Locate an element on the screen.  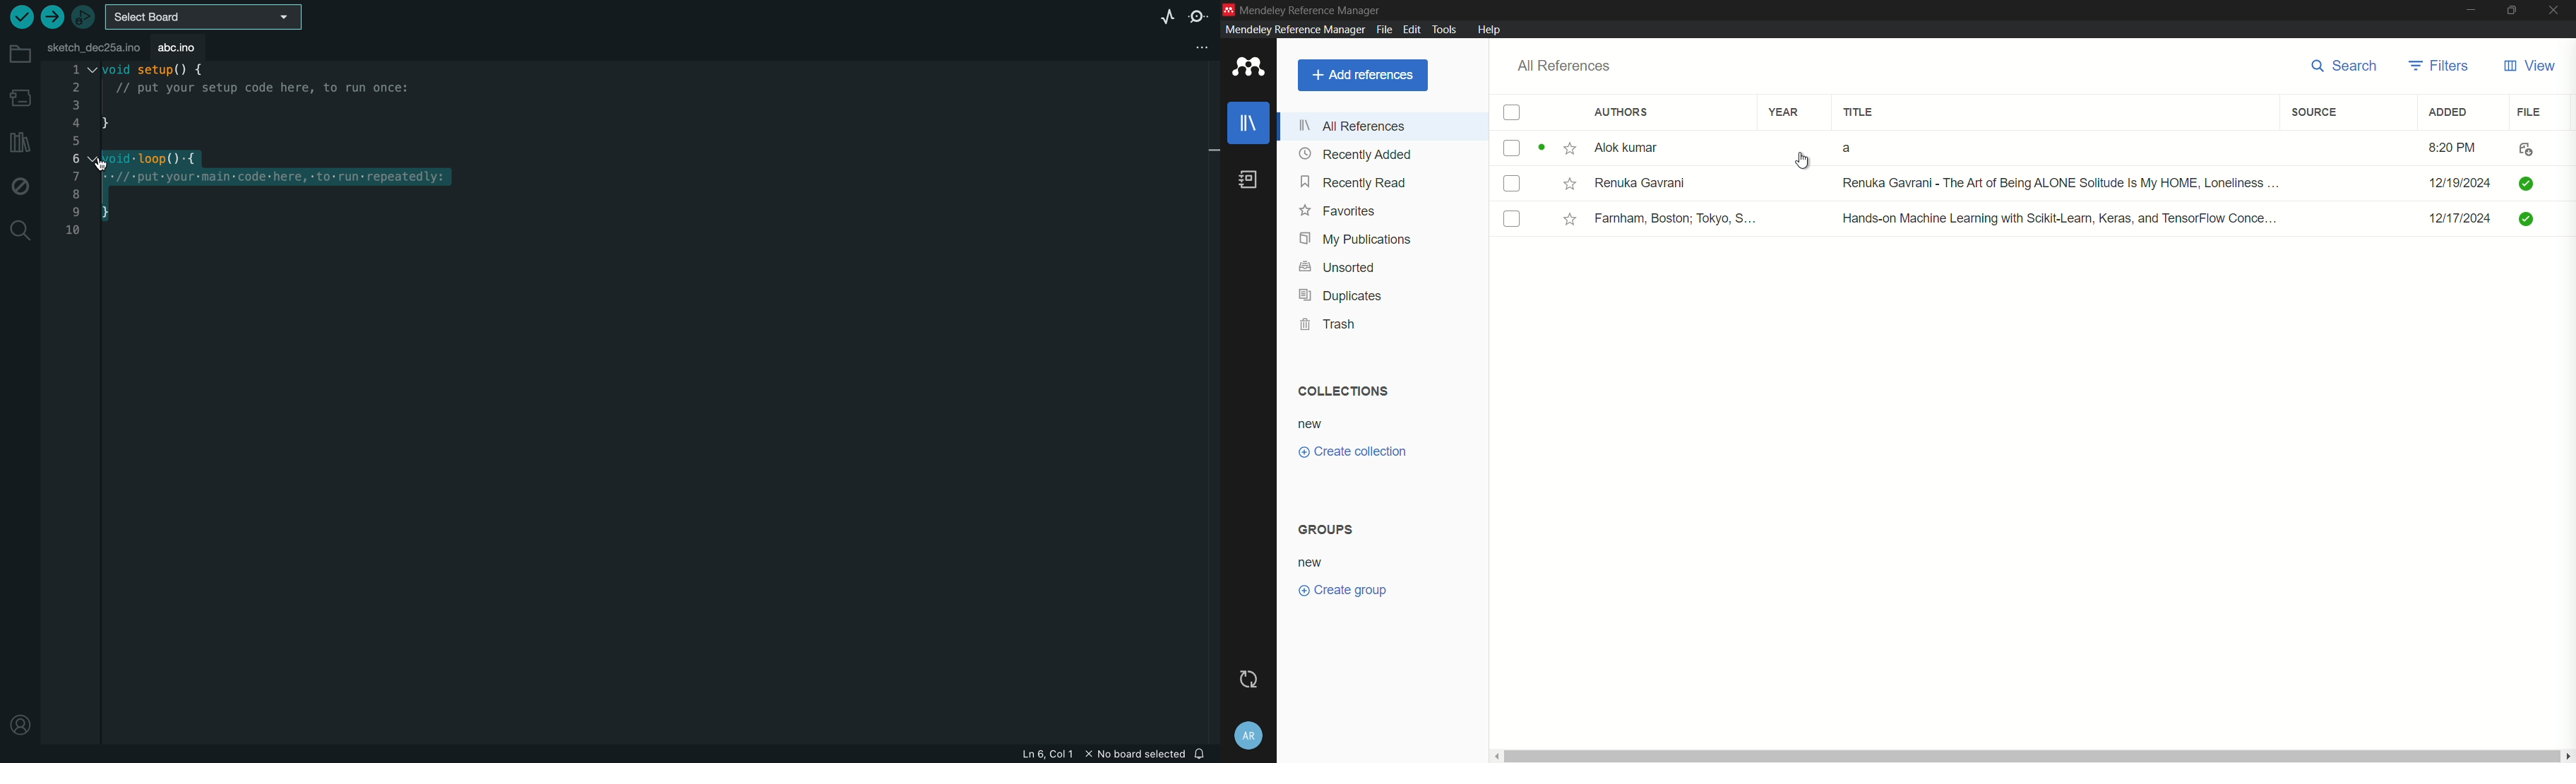
authors is located at coordinates (1623, 112).